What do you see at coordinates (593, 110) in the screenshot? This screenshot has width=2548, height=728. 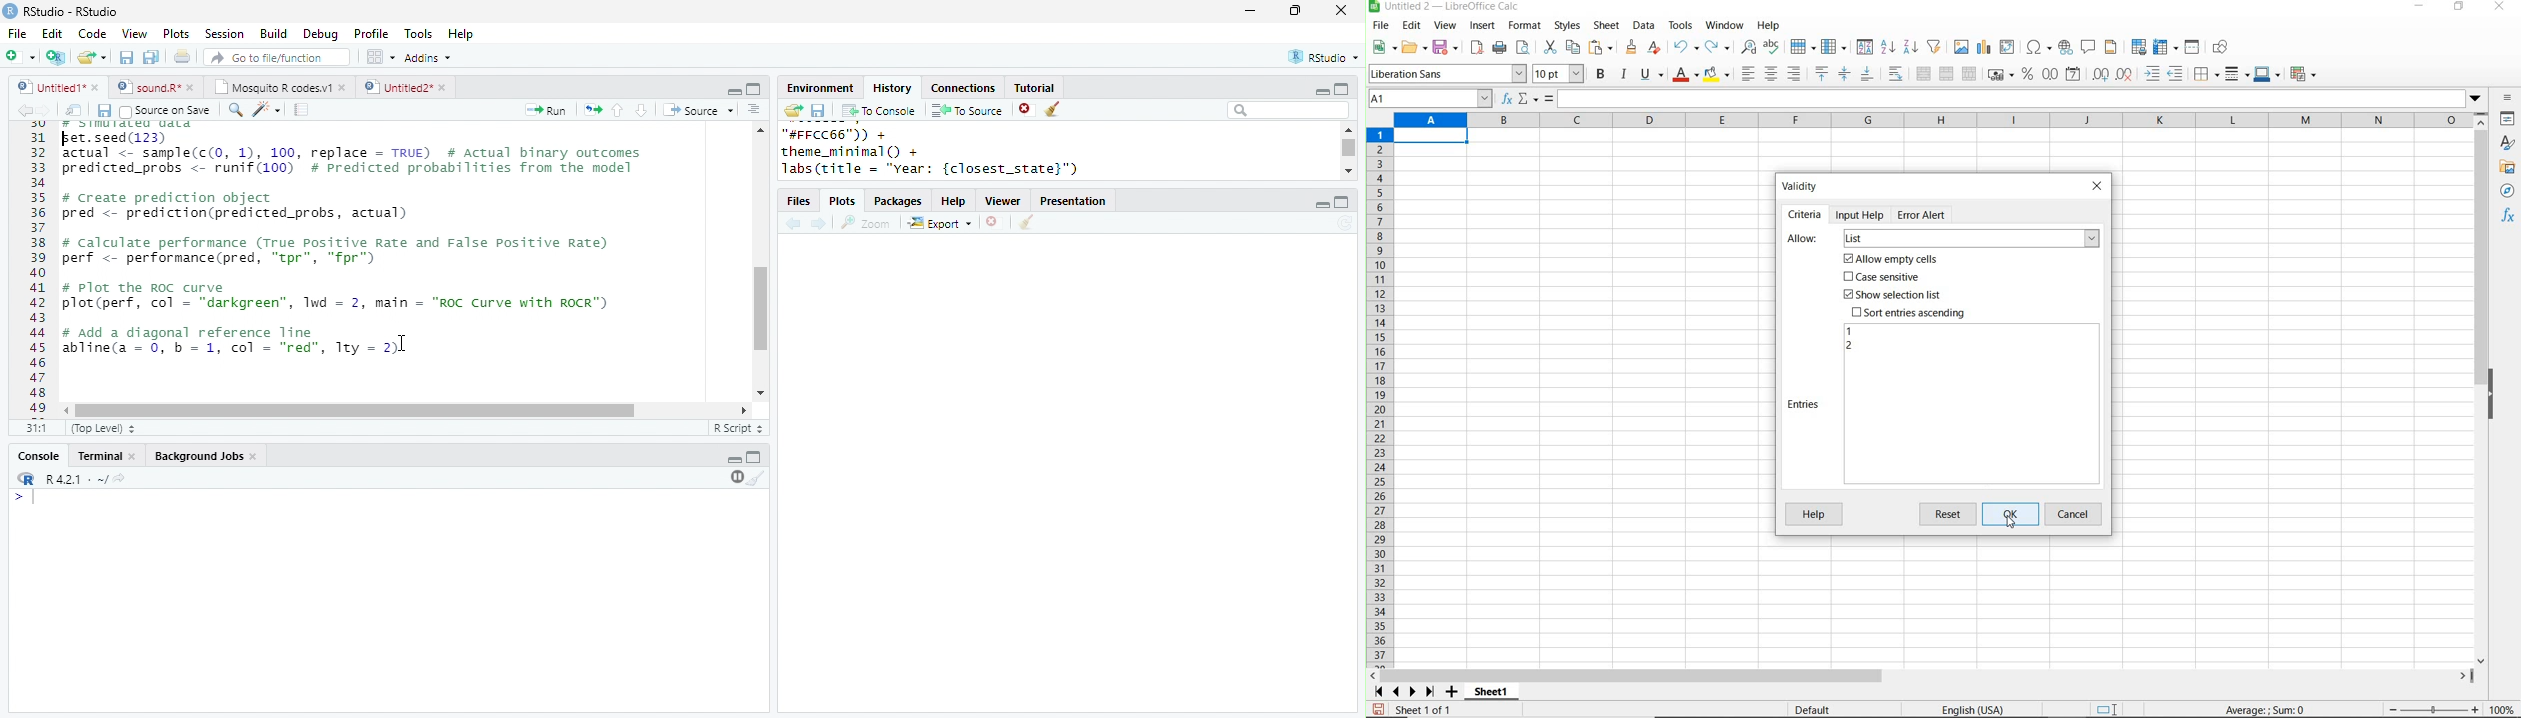 I see `rerun` at bounding box center [593, 110].